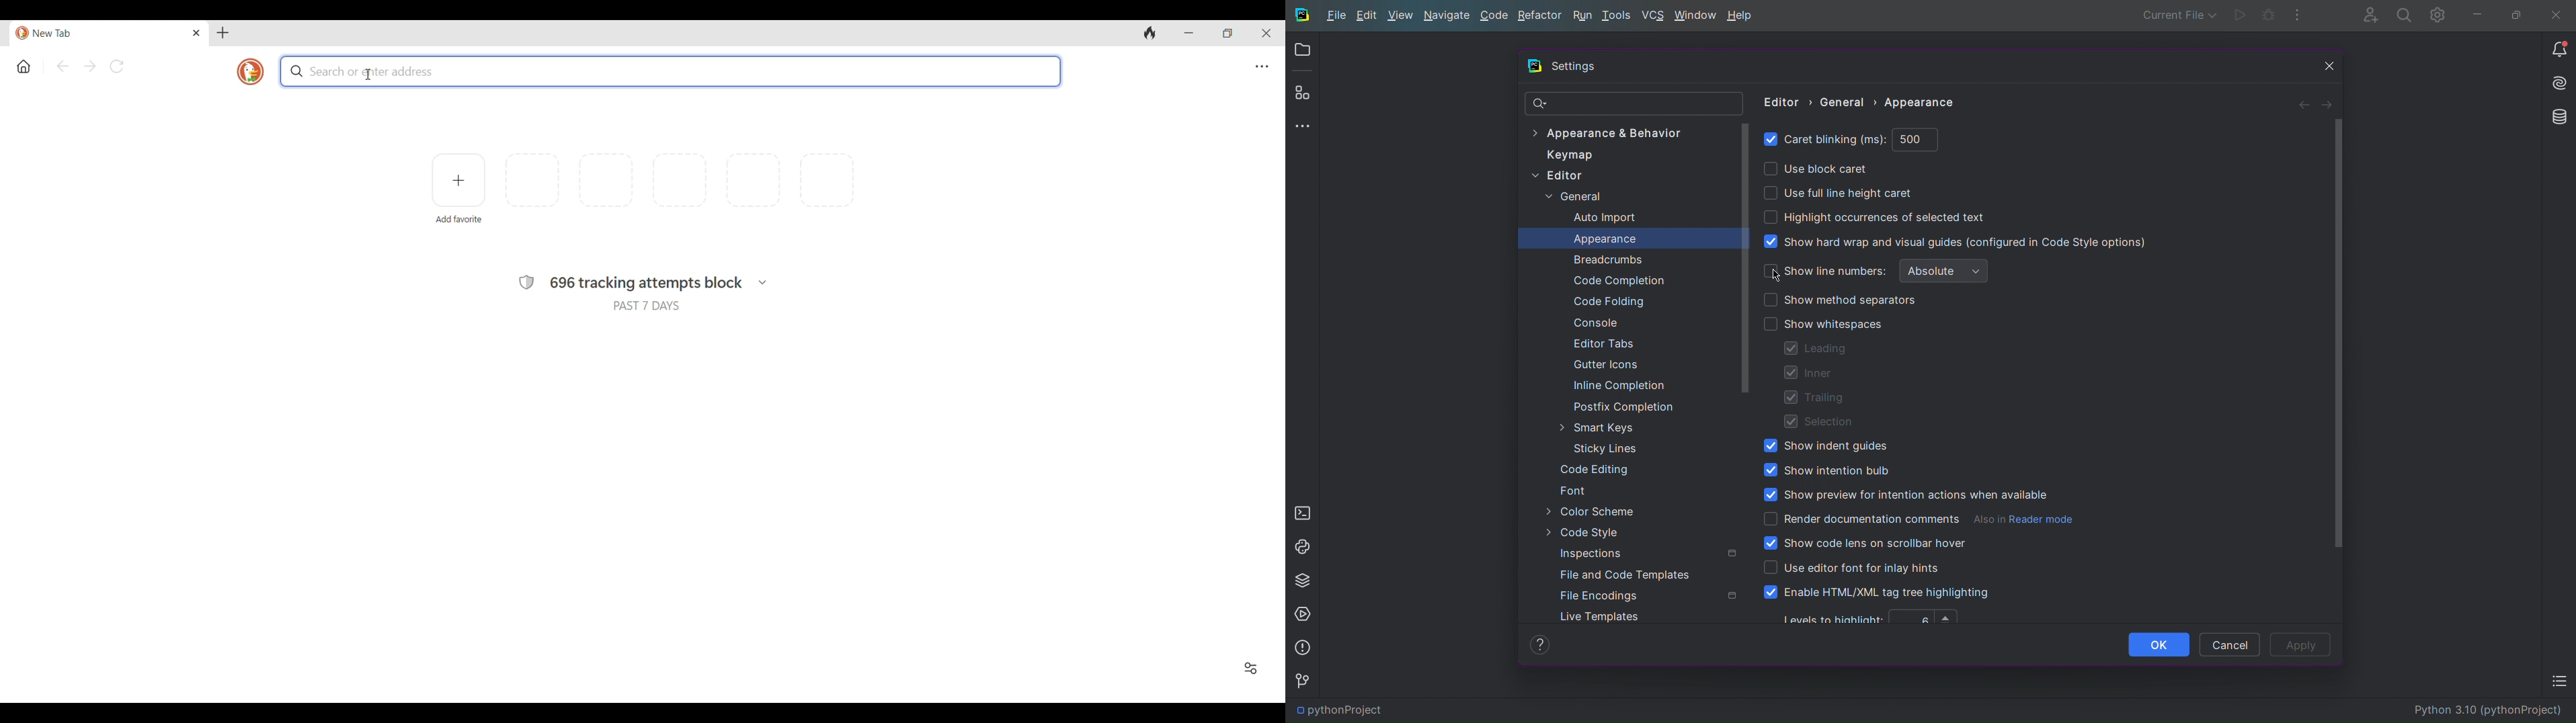 This screenshot has width=2576, height=728. I want to click on Code Style, so click(1597, 534).